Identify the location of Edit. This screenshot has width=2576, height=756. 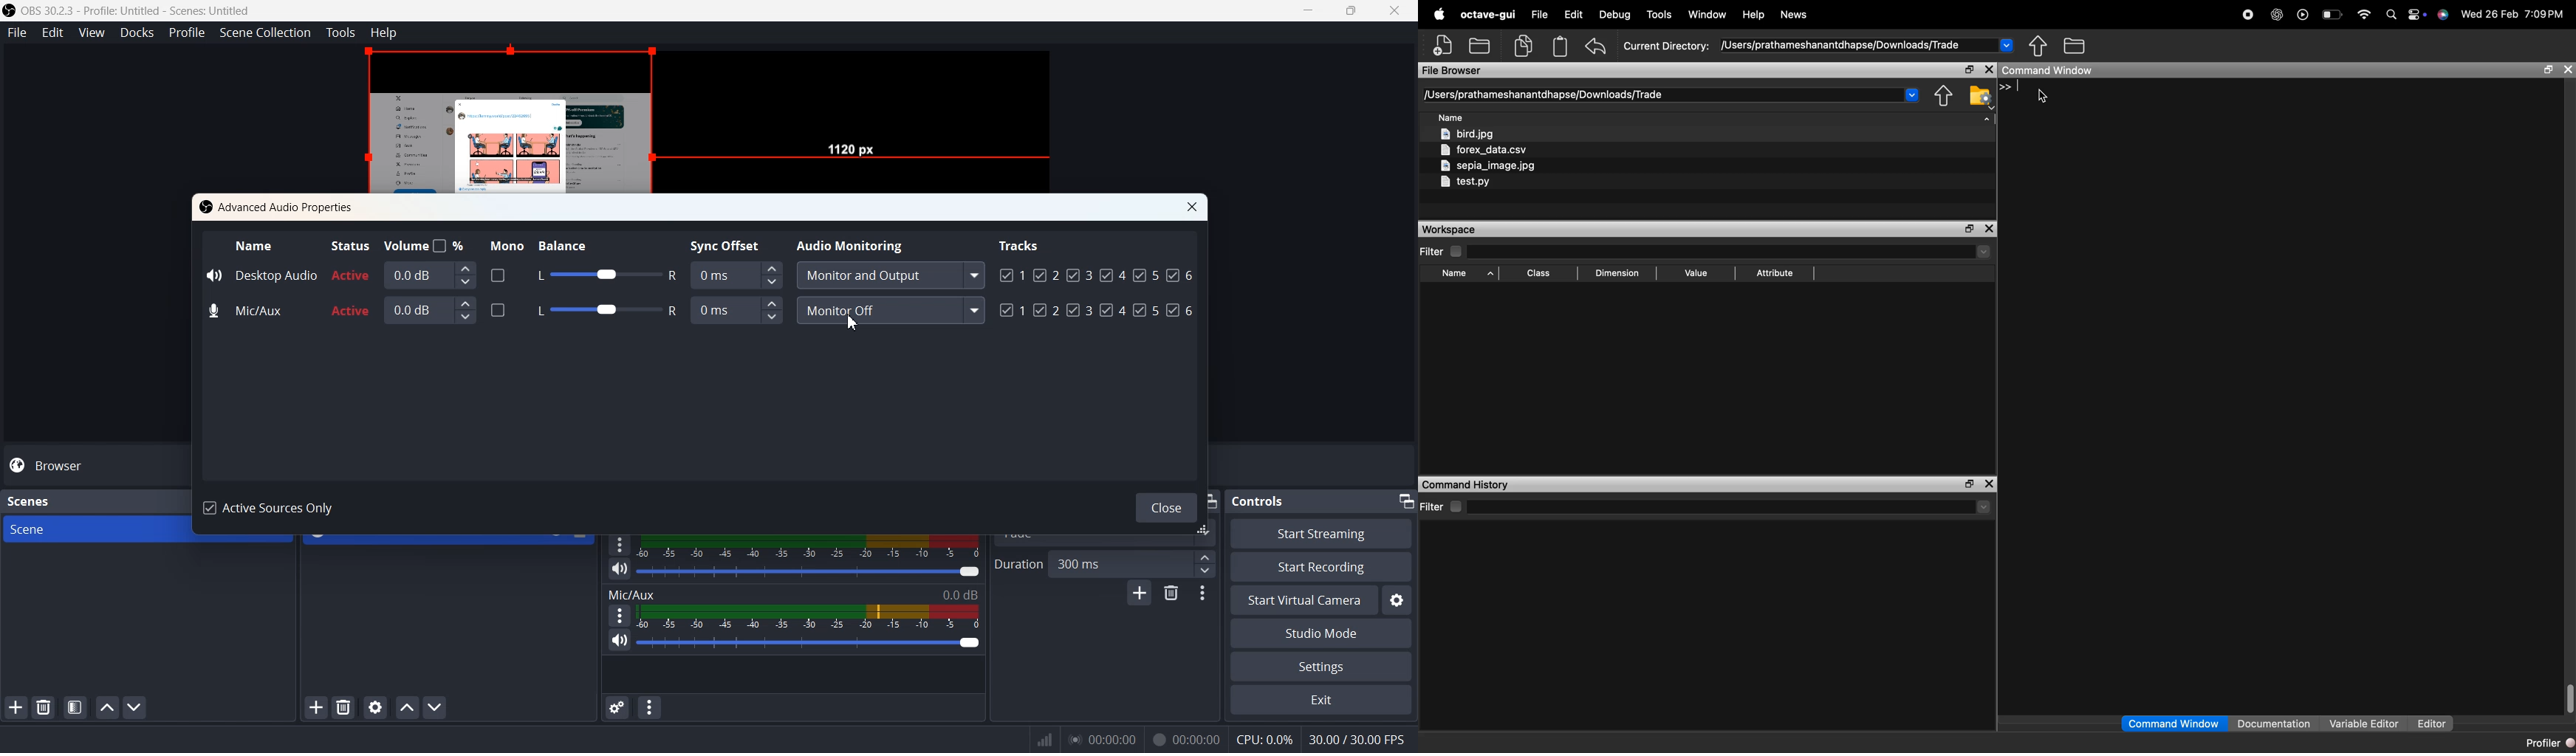
(53, 32).